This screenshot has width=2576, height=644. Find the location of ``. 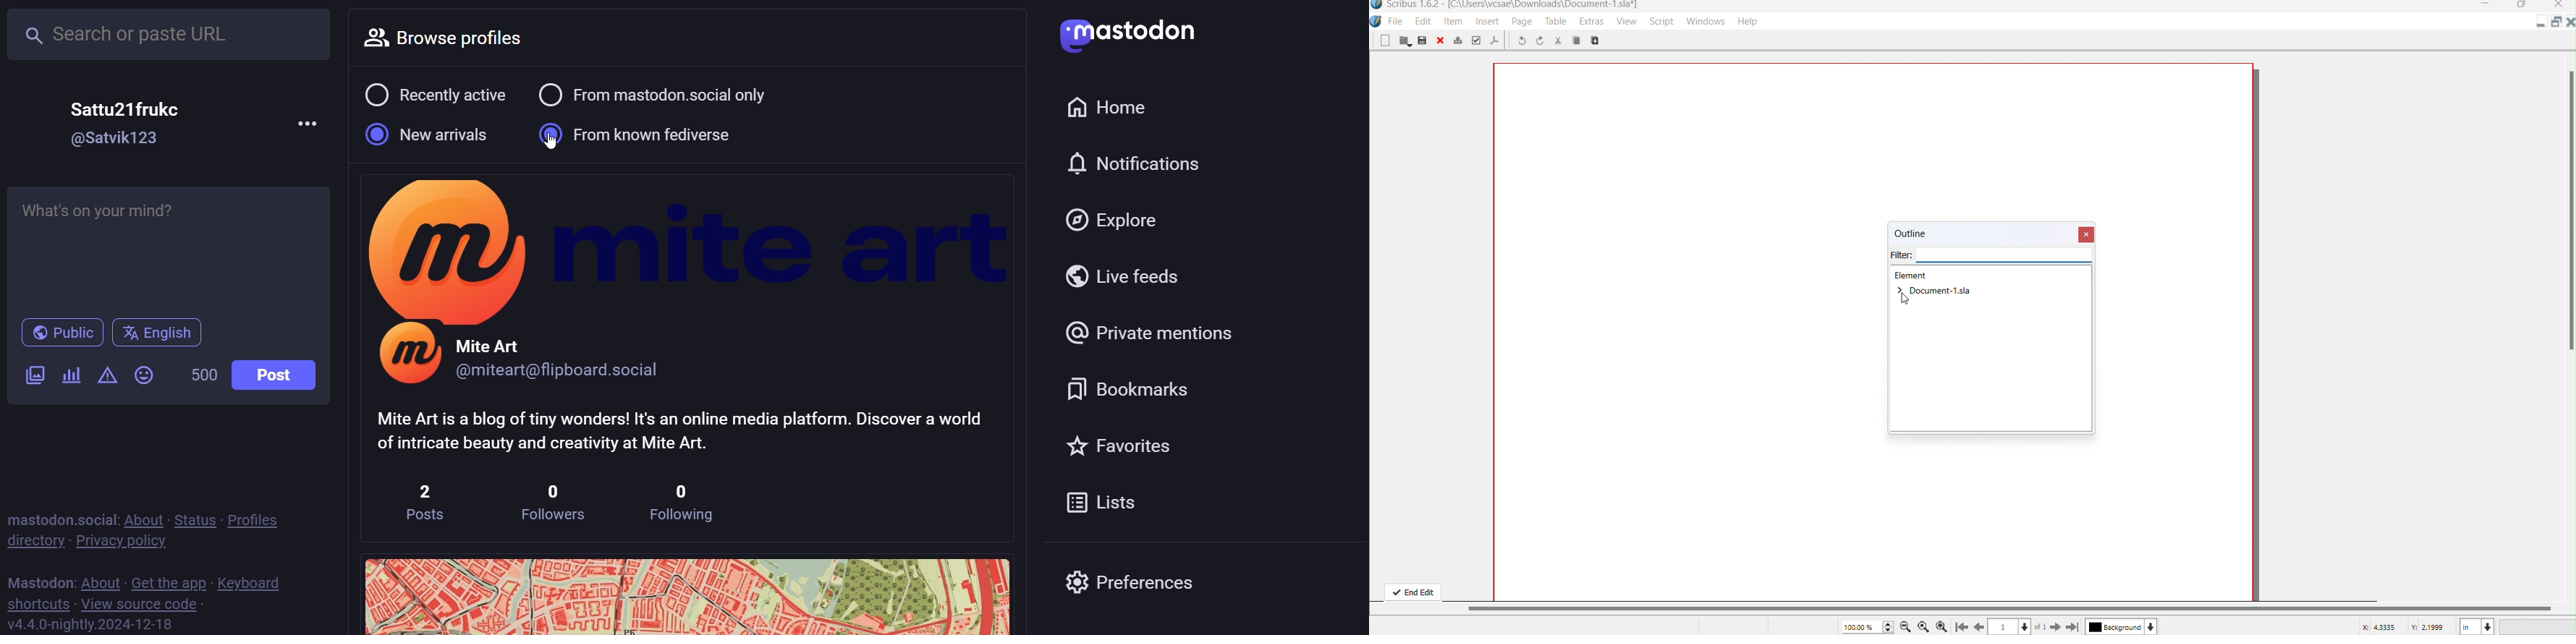

 is located at coordinates (1523, 22).